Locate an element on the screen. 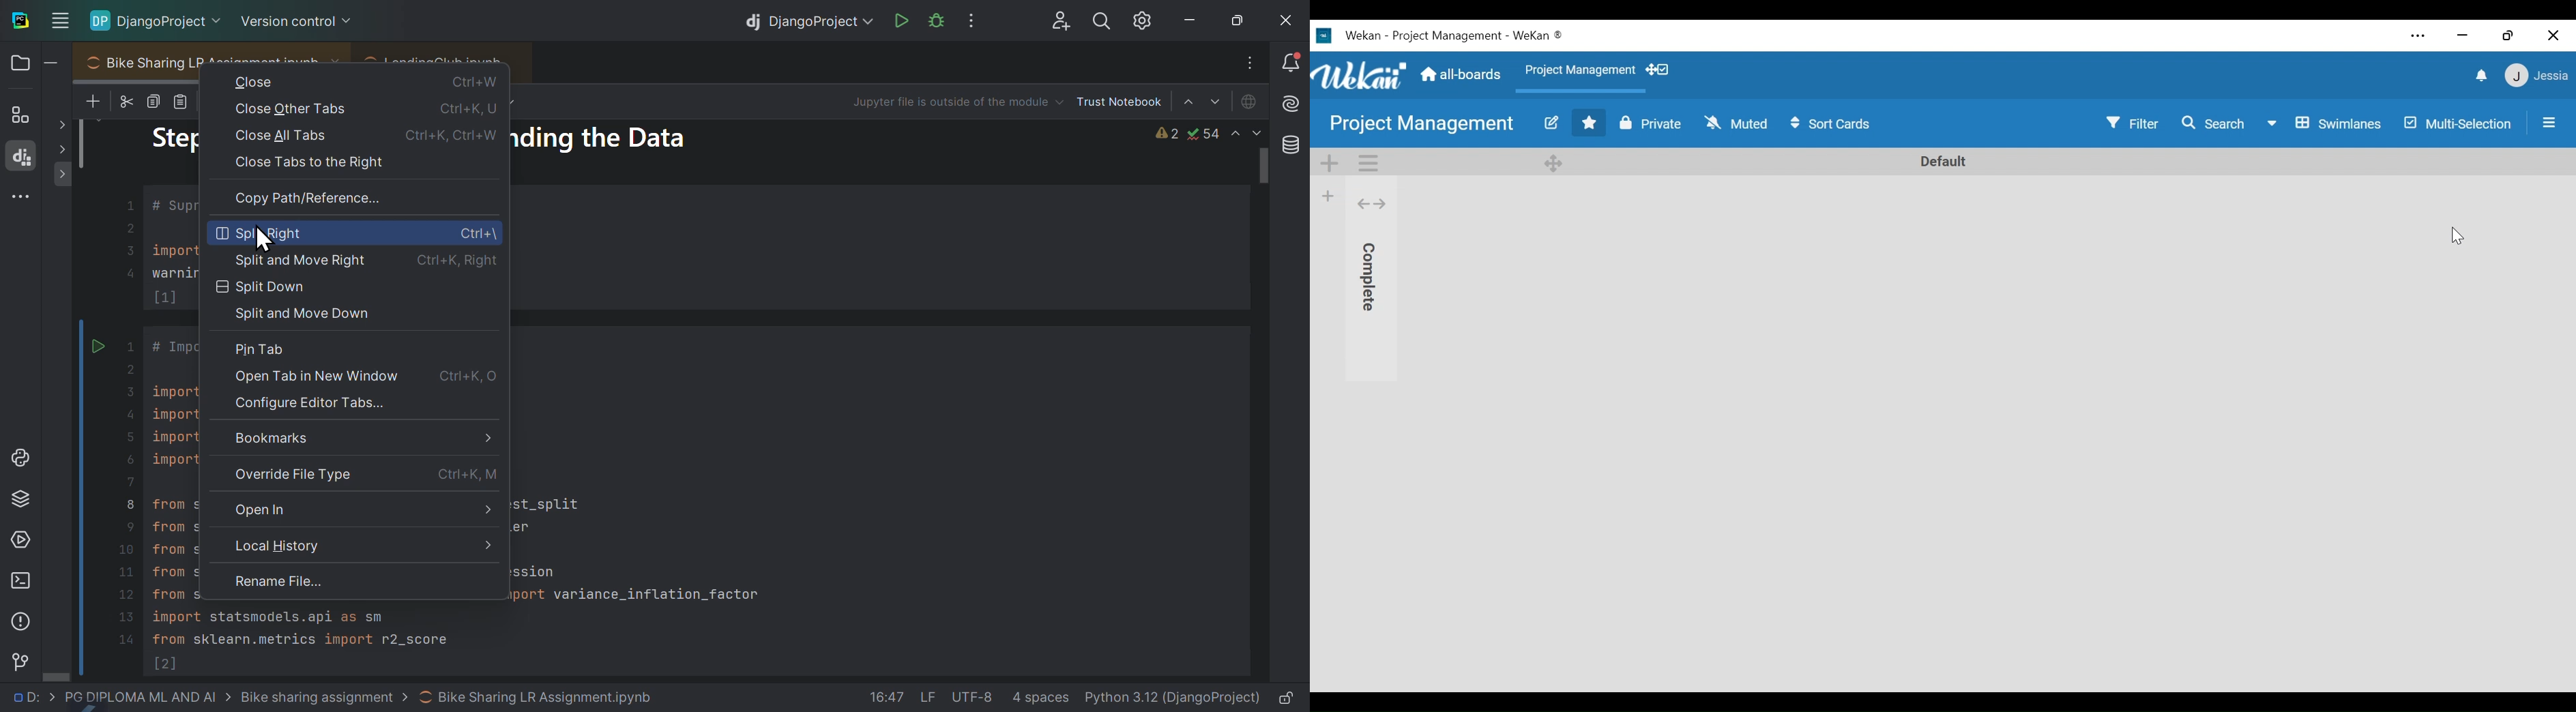 The image size is (2576, 728). More options is located at coordinates (983, 20).